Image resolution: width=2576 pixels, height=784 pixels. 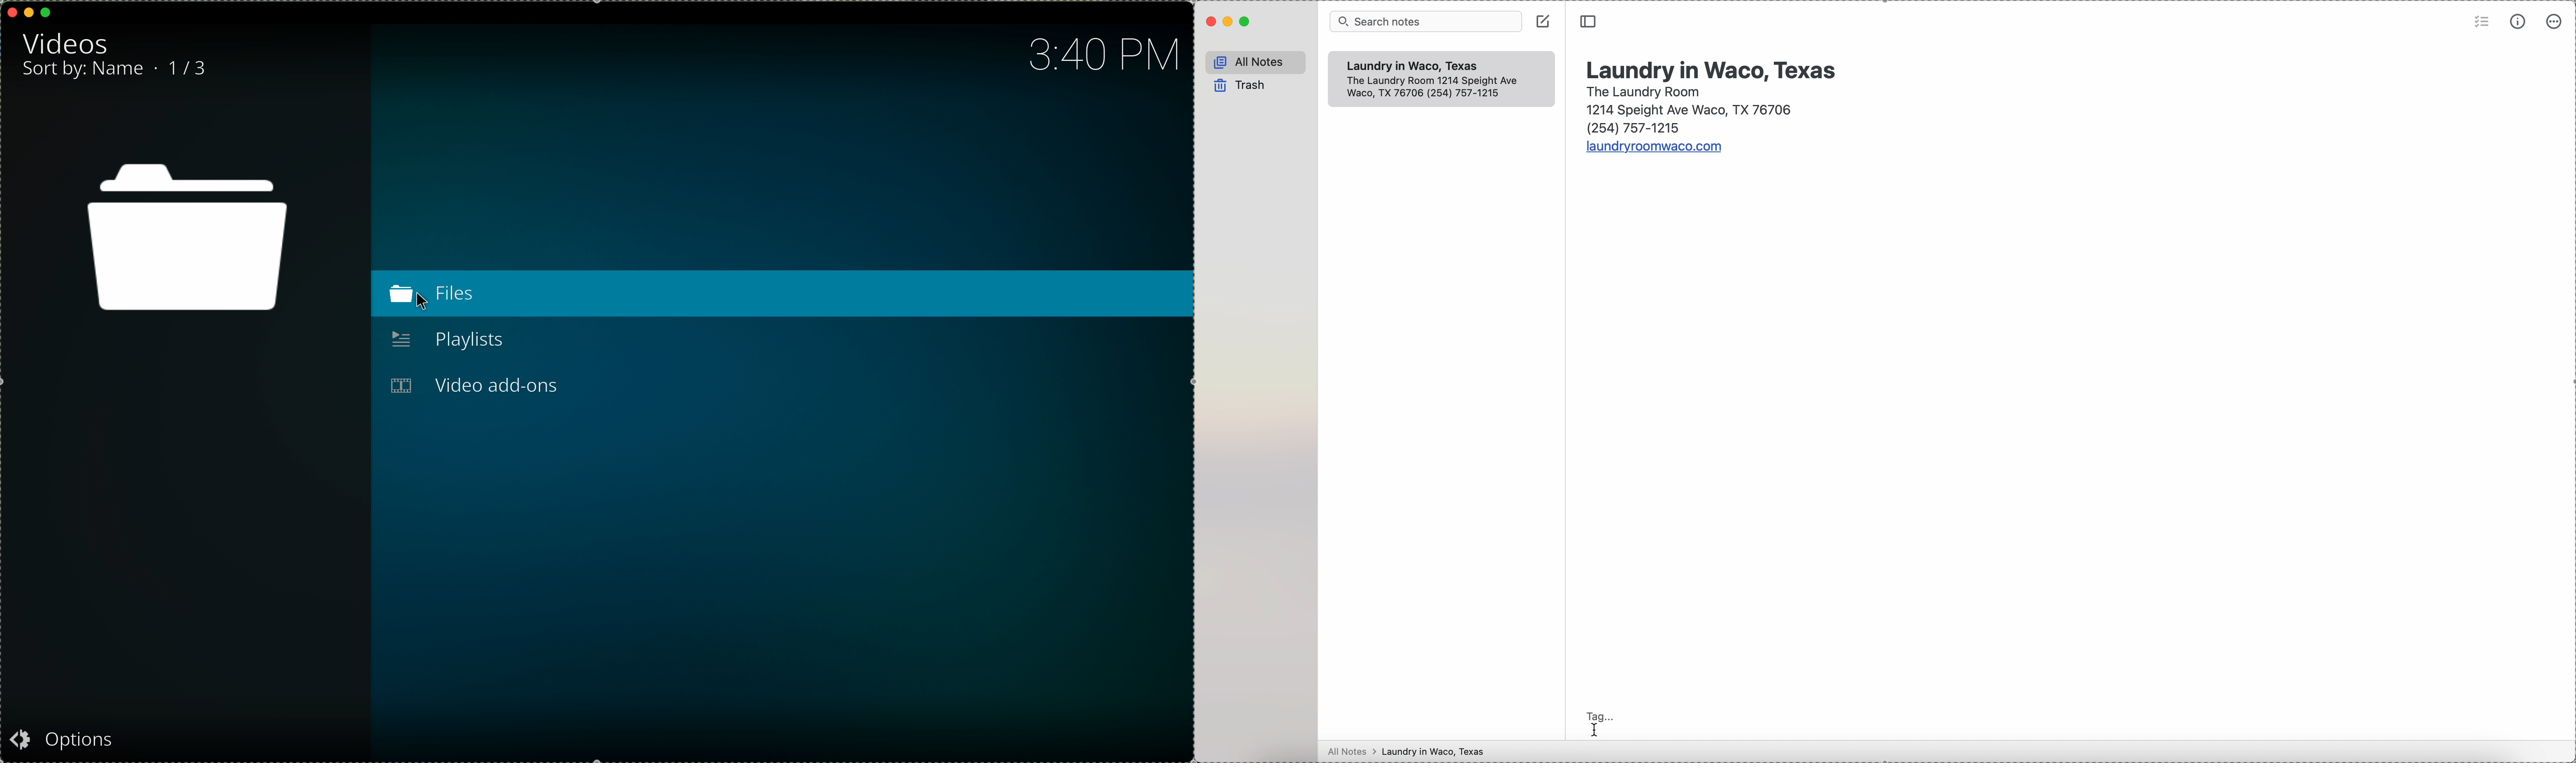 I want to click on click on files, so click(x=780, y=295).